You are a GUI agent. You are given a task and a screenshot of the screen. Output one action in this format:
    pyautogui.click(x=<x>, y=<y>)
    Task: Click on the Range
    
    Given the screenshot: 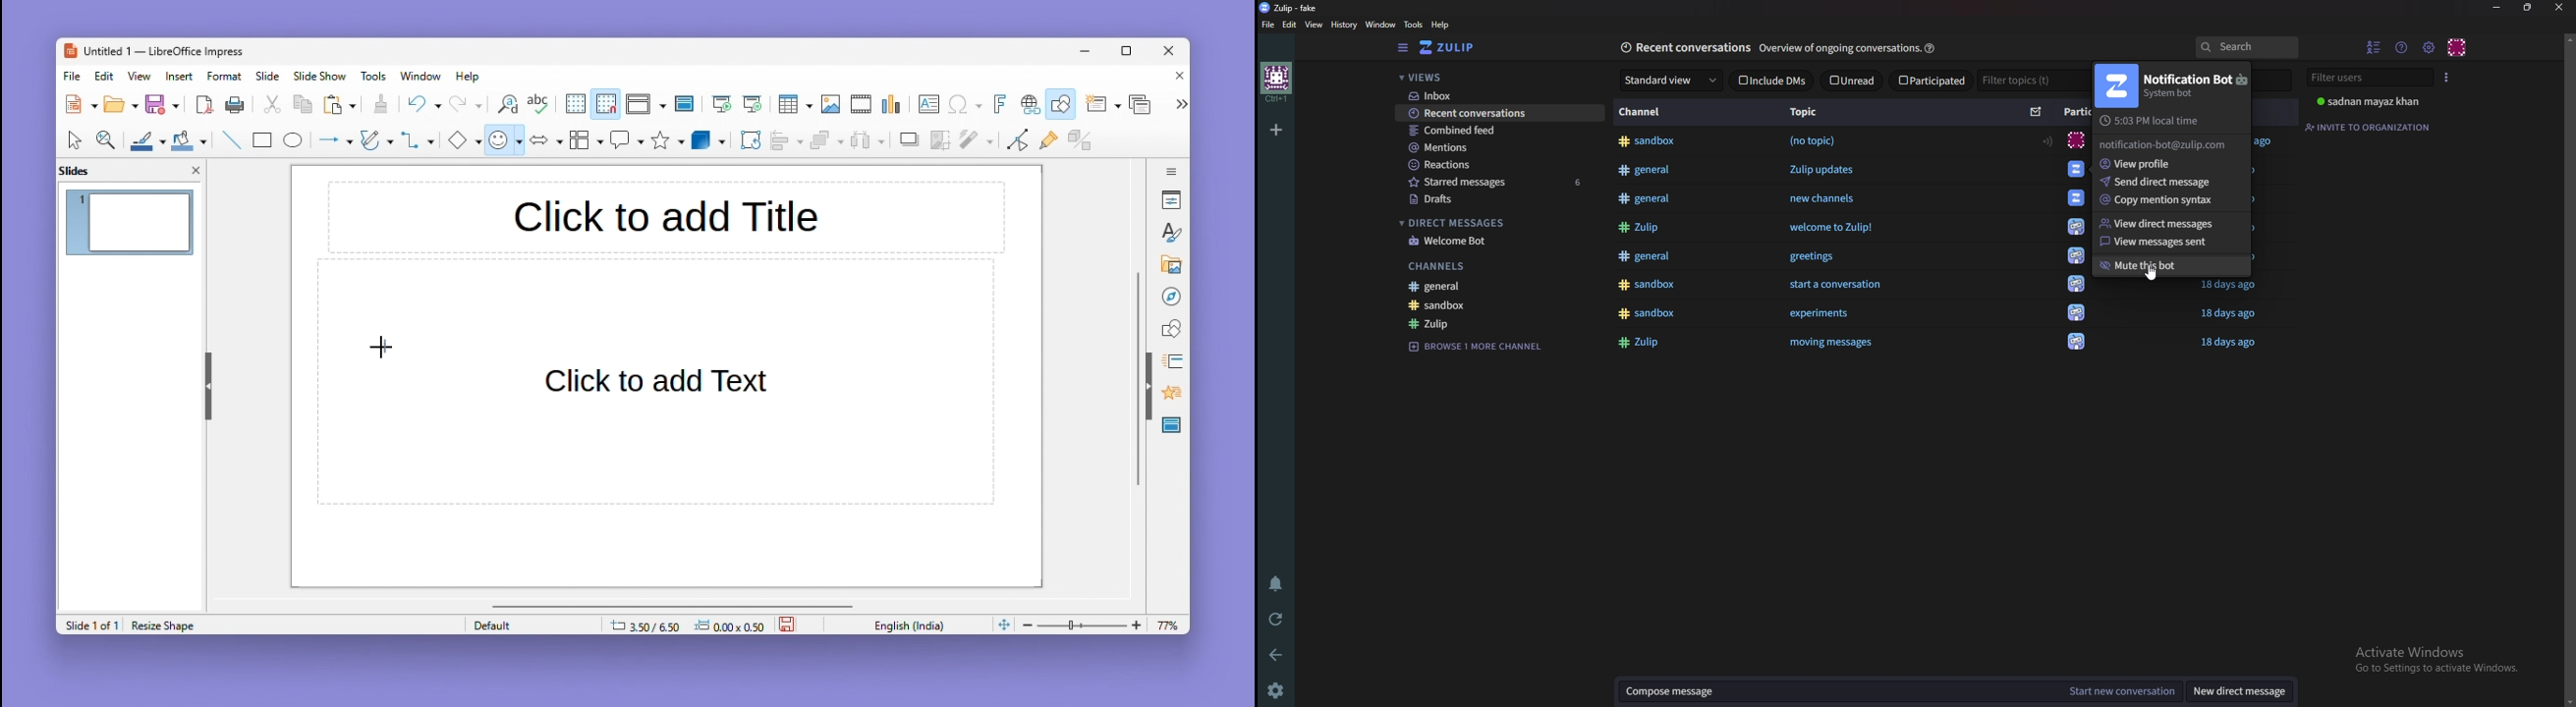 What is the action you would take?
    pyautogui.click(x=2048, y=141)
    